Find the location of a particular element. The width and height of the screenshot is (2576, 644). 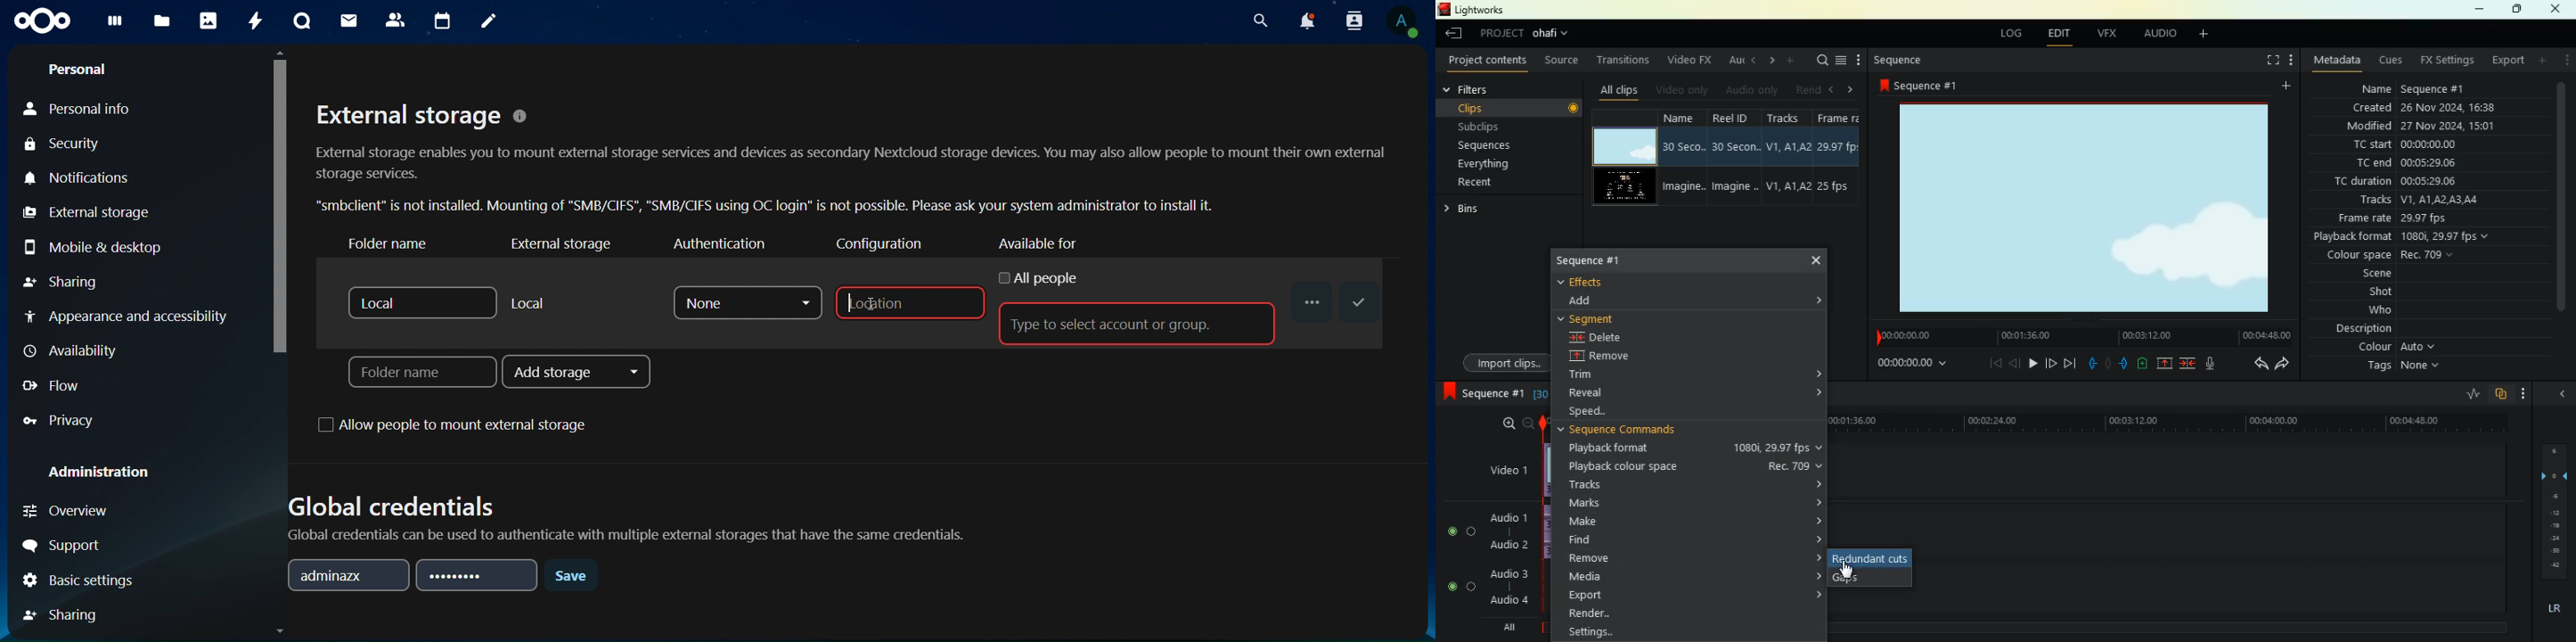

close is located at coordinates (2560, 395).